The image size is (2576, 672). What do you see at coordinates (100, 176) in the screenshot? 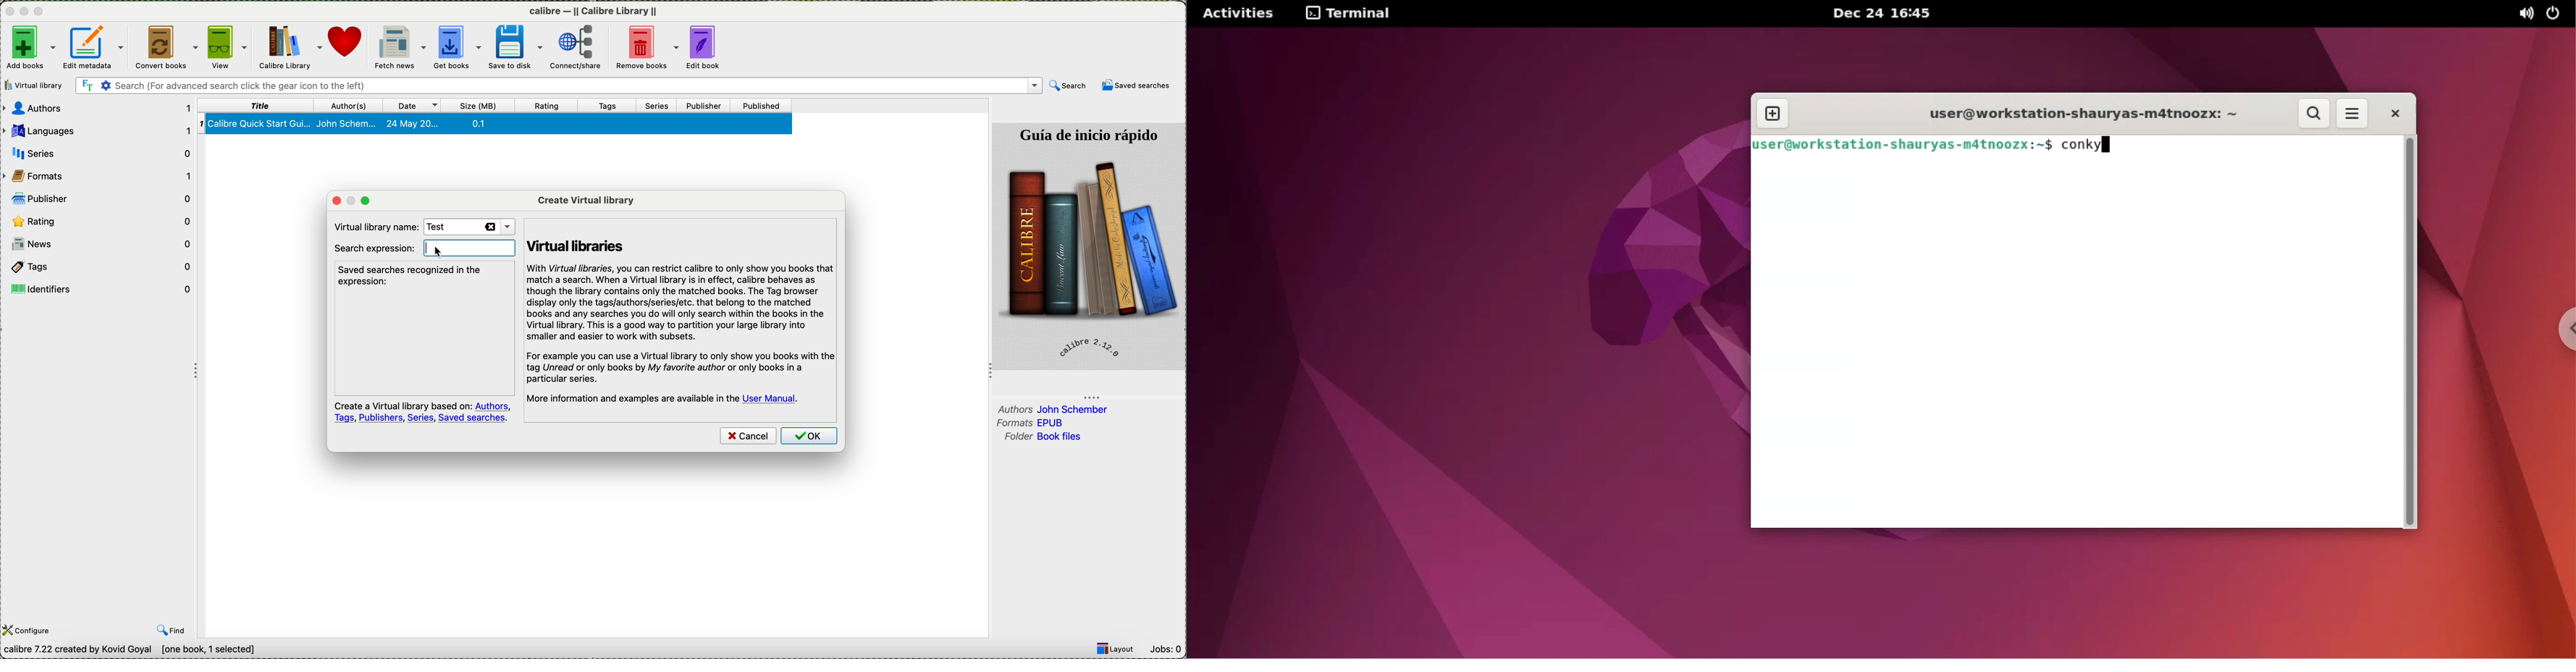
I see `formats` at bounding box center [100, 176].